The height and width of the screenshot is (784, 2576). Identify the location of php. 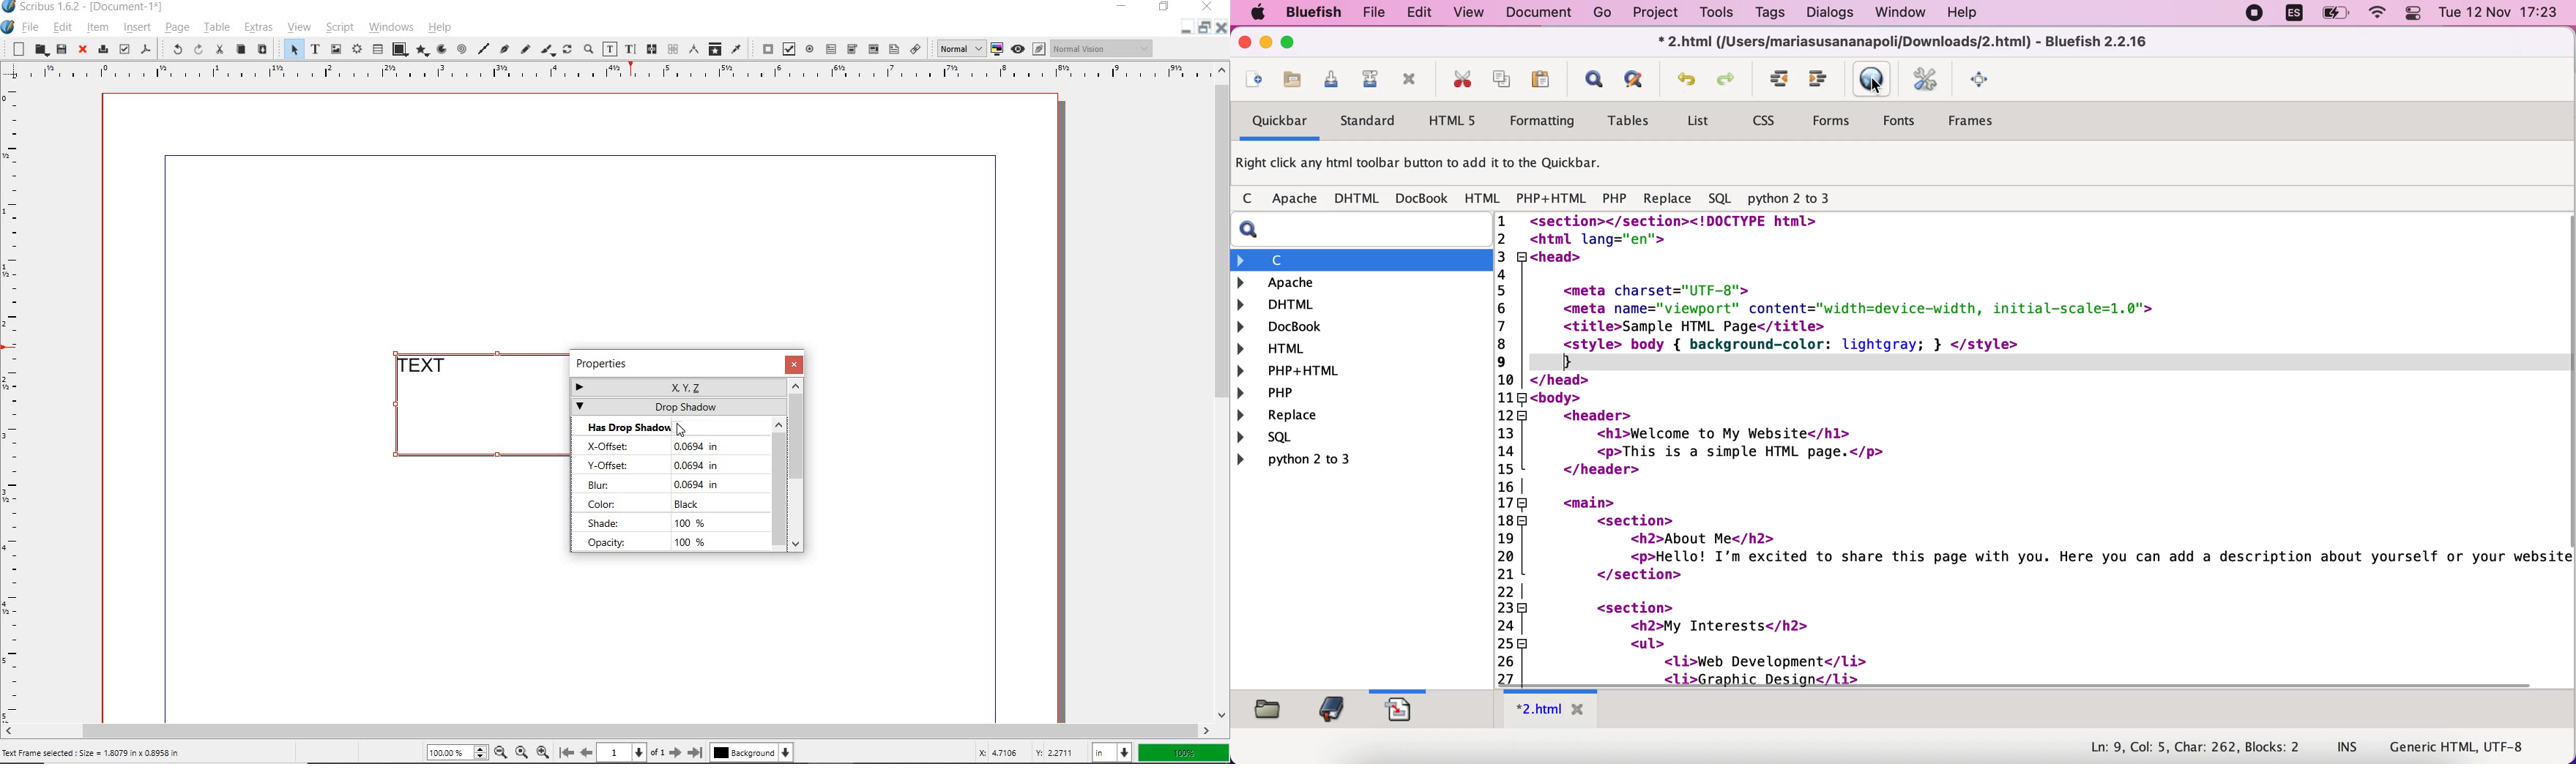
(1616, 198).